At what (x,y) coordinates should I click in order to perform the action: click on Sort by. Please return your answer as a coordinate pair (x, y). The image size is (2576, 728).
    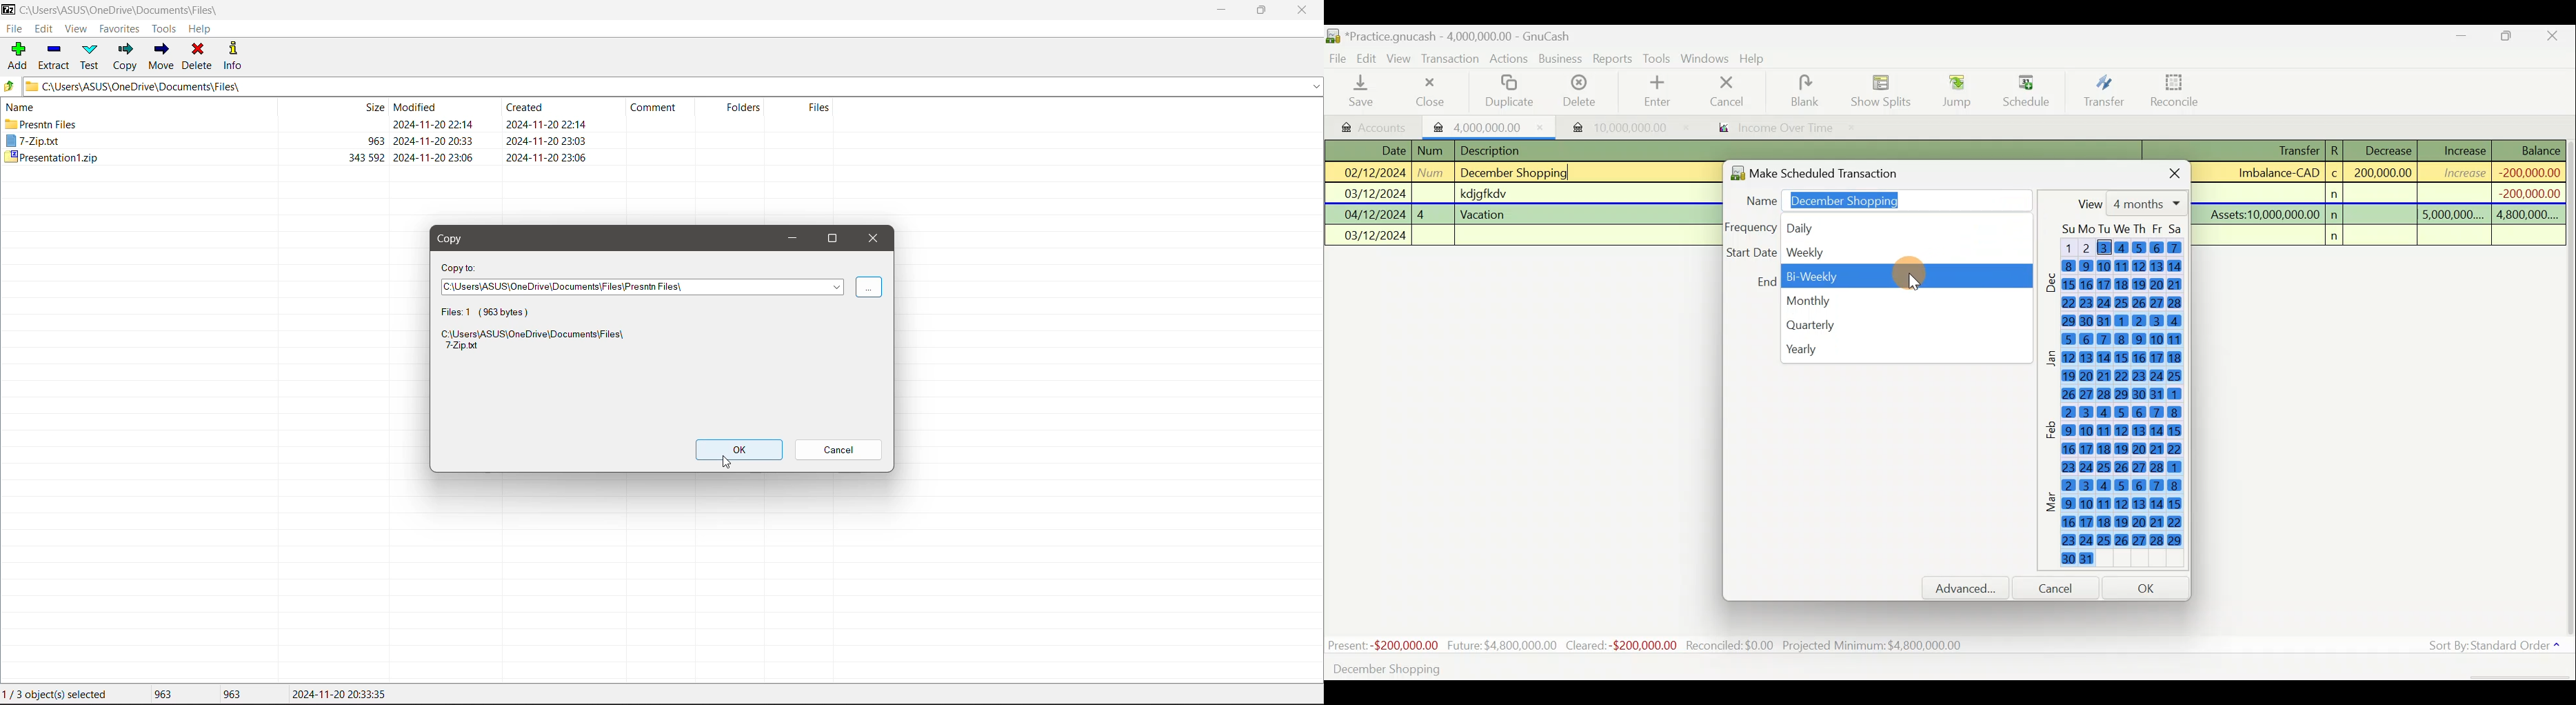
    Looking at the image, I should click on (2498, 648).